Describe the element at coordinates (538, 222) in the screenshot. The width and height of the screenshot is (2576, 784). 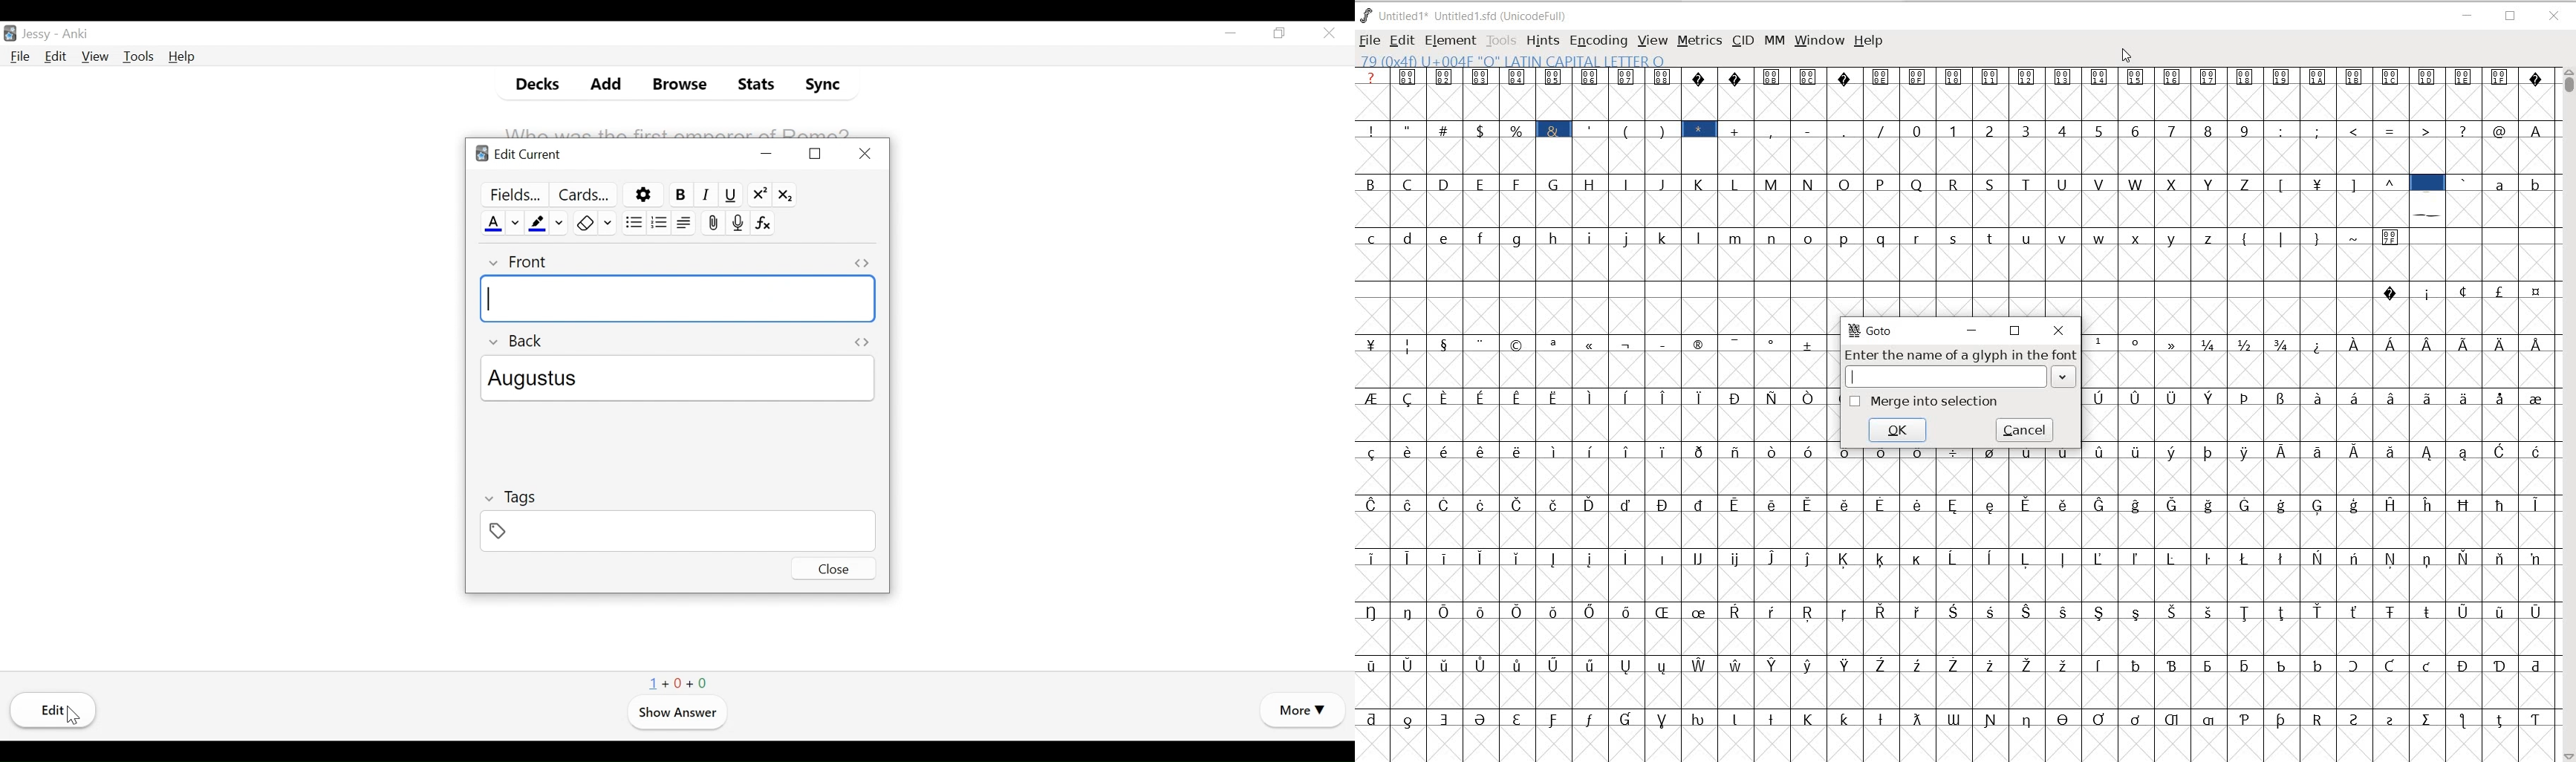
I see `Text Highlight color ` at that location.